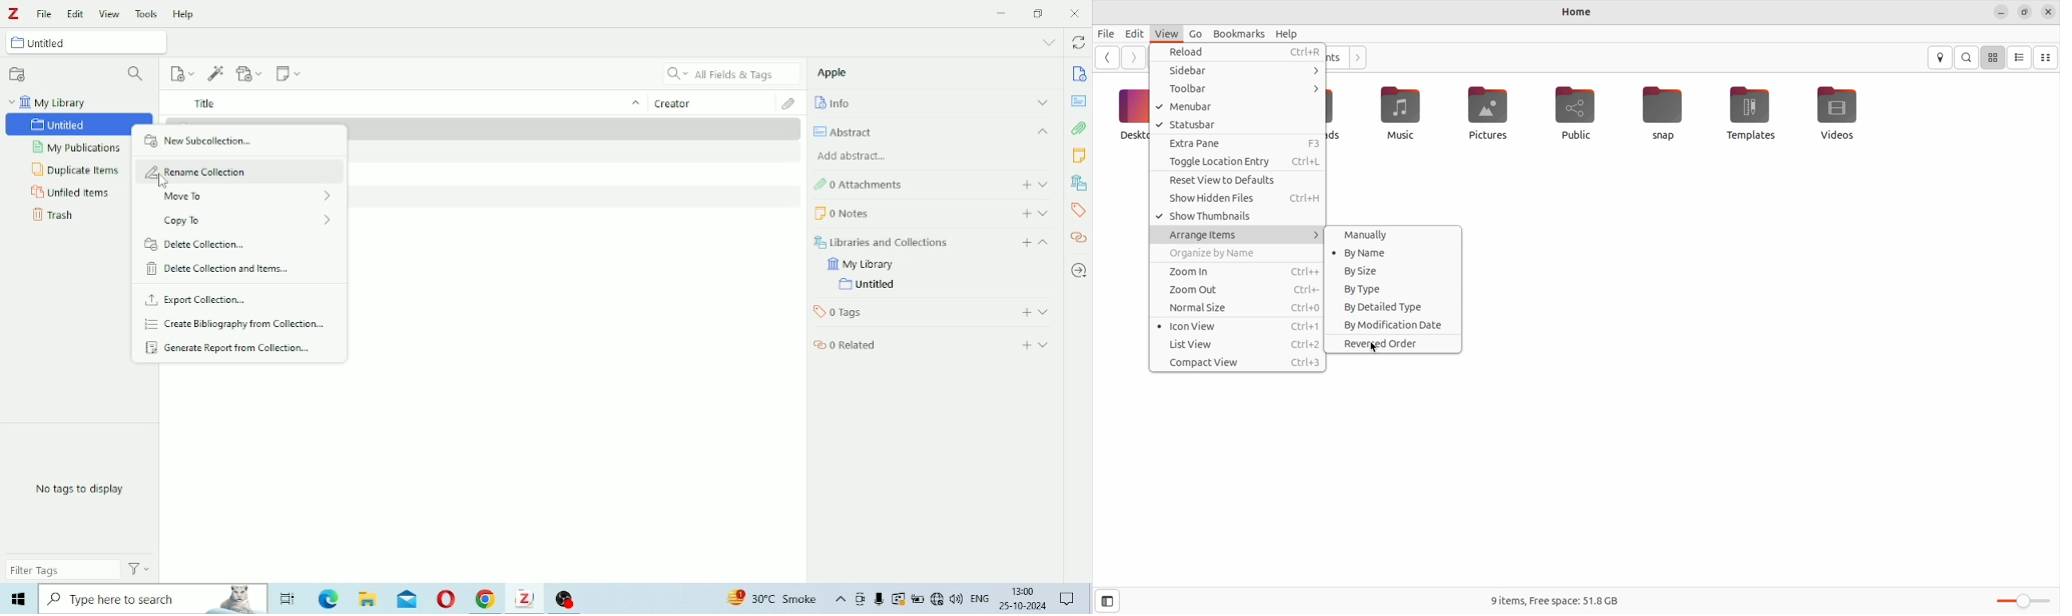 Image resolution: width=2072 pixels, height=616 pixels. What do you see at coordinates (109, 13) in the screenshot?
I see `View` at bounding box center [109, 13].